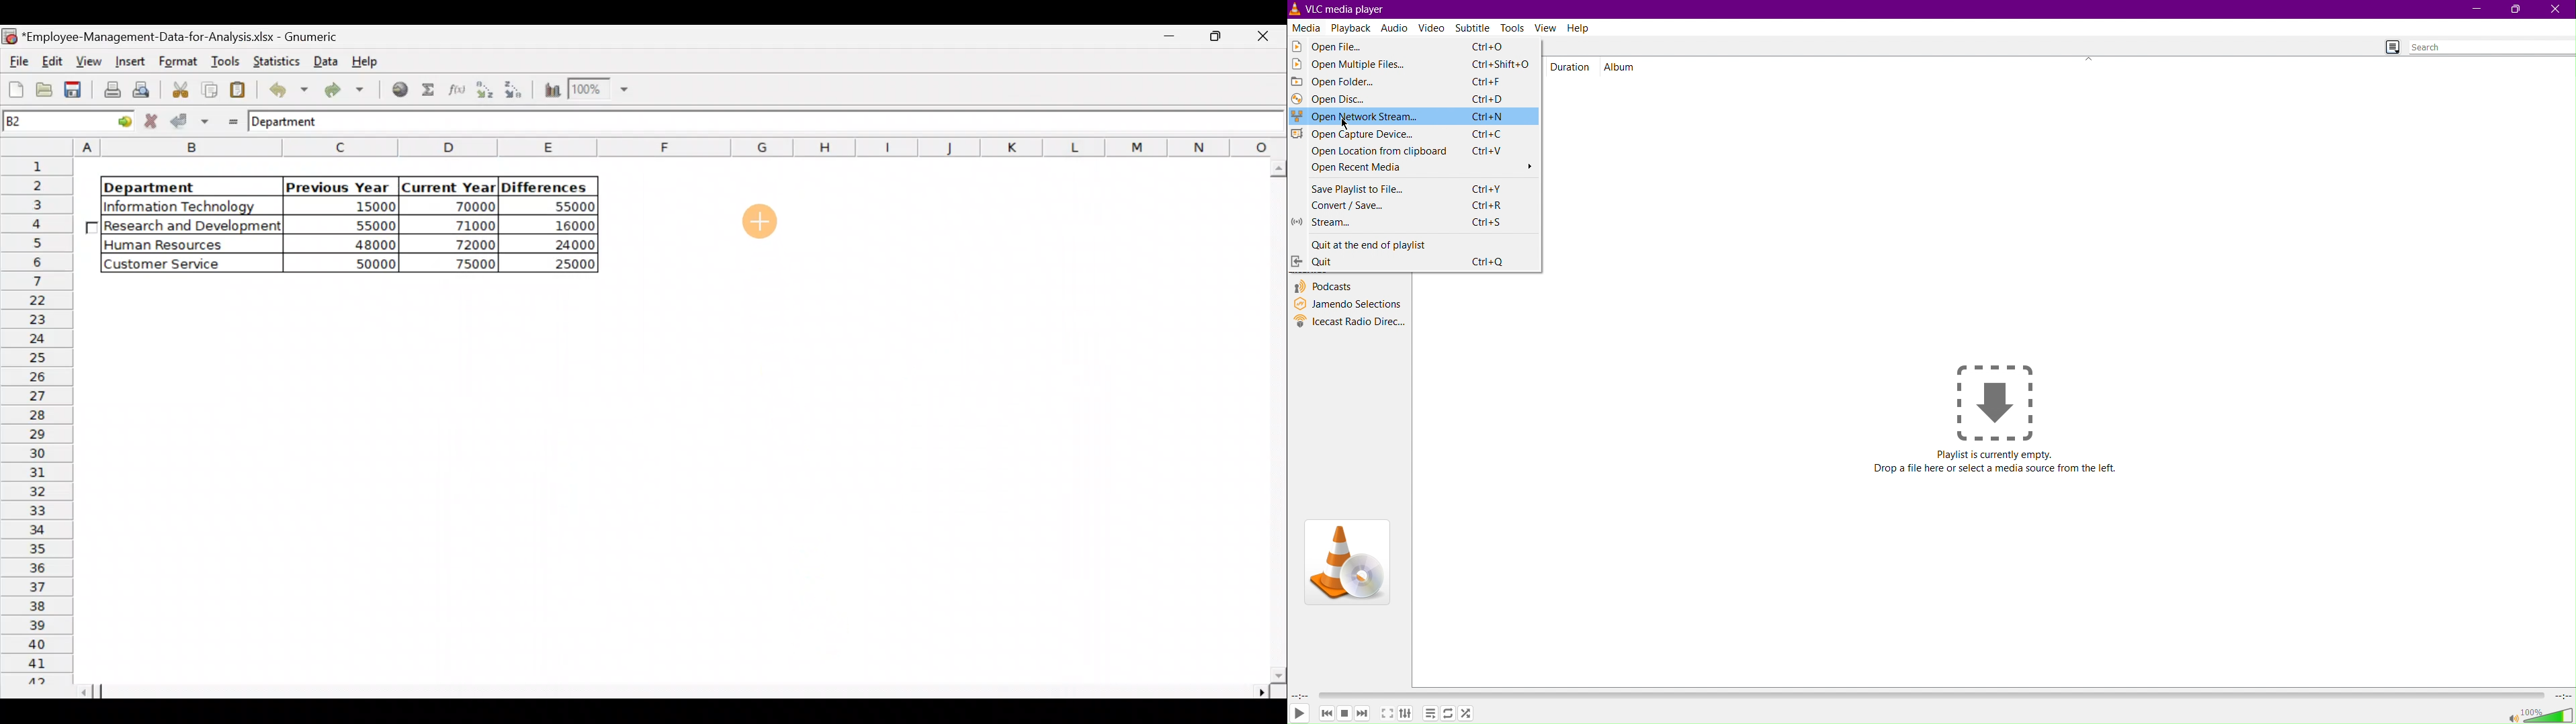 The image size is (2576, 728). Describe the element at coordinates (1347, 563) in the screenshot. I see `VLC Logo` at that location.